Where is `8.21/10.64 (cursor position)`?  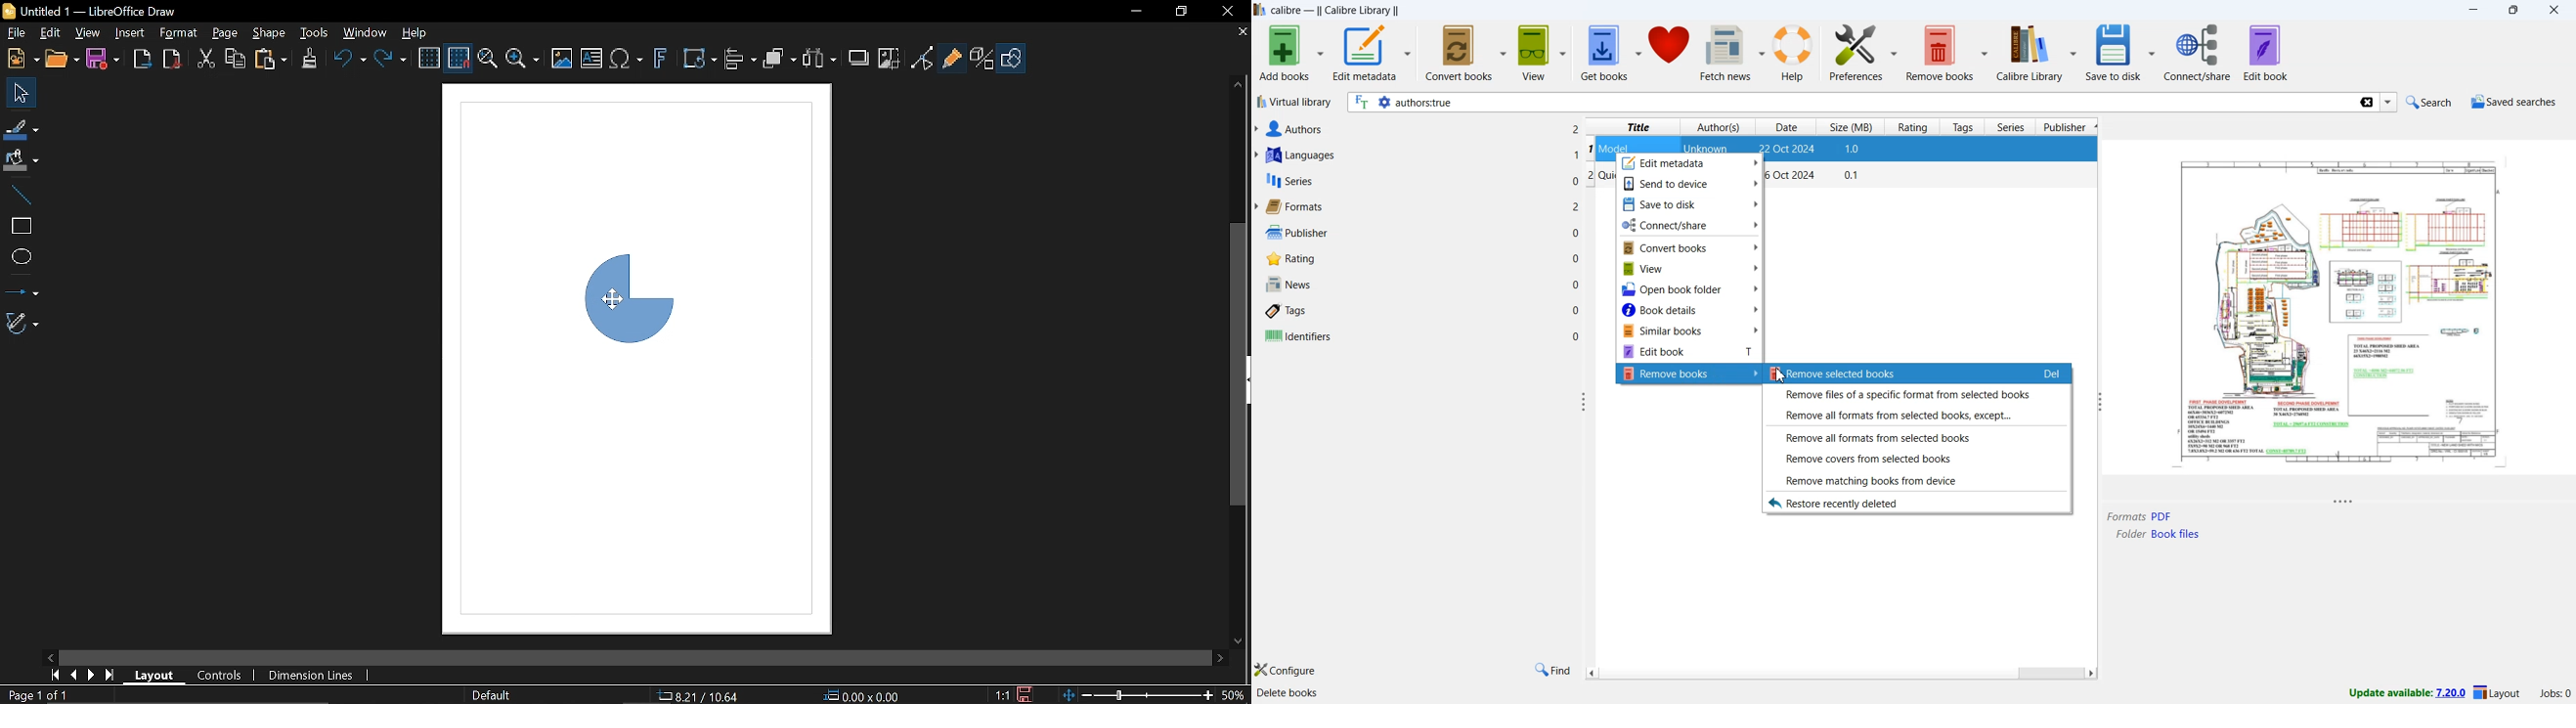
8.21/10.64 (cursor position) is located at coordinates (698, 696).